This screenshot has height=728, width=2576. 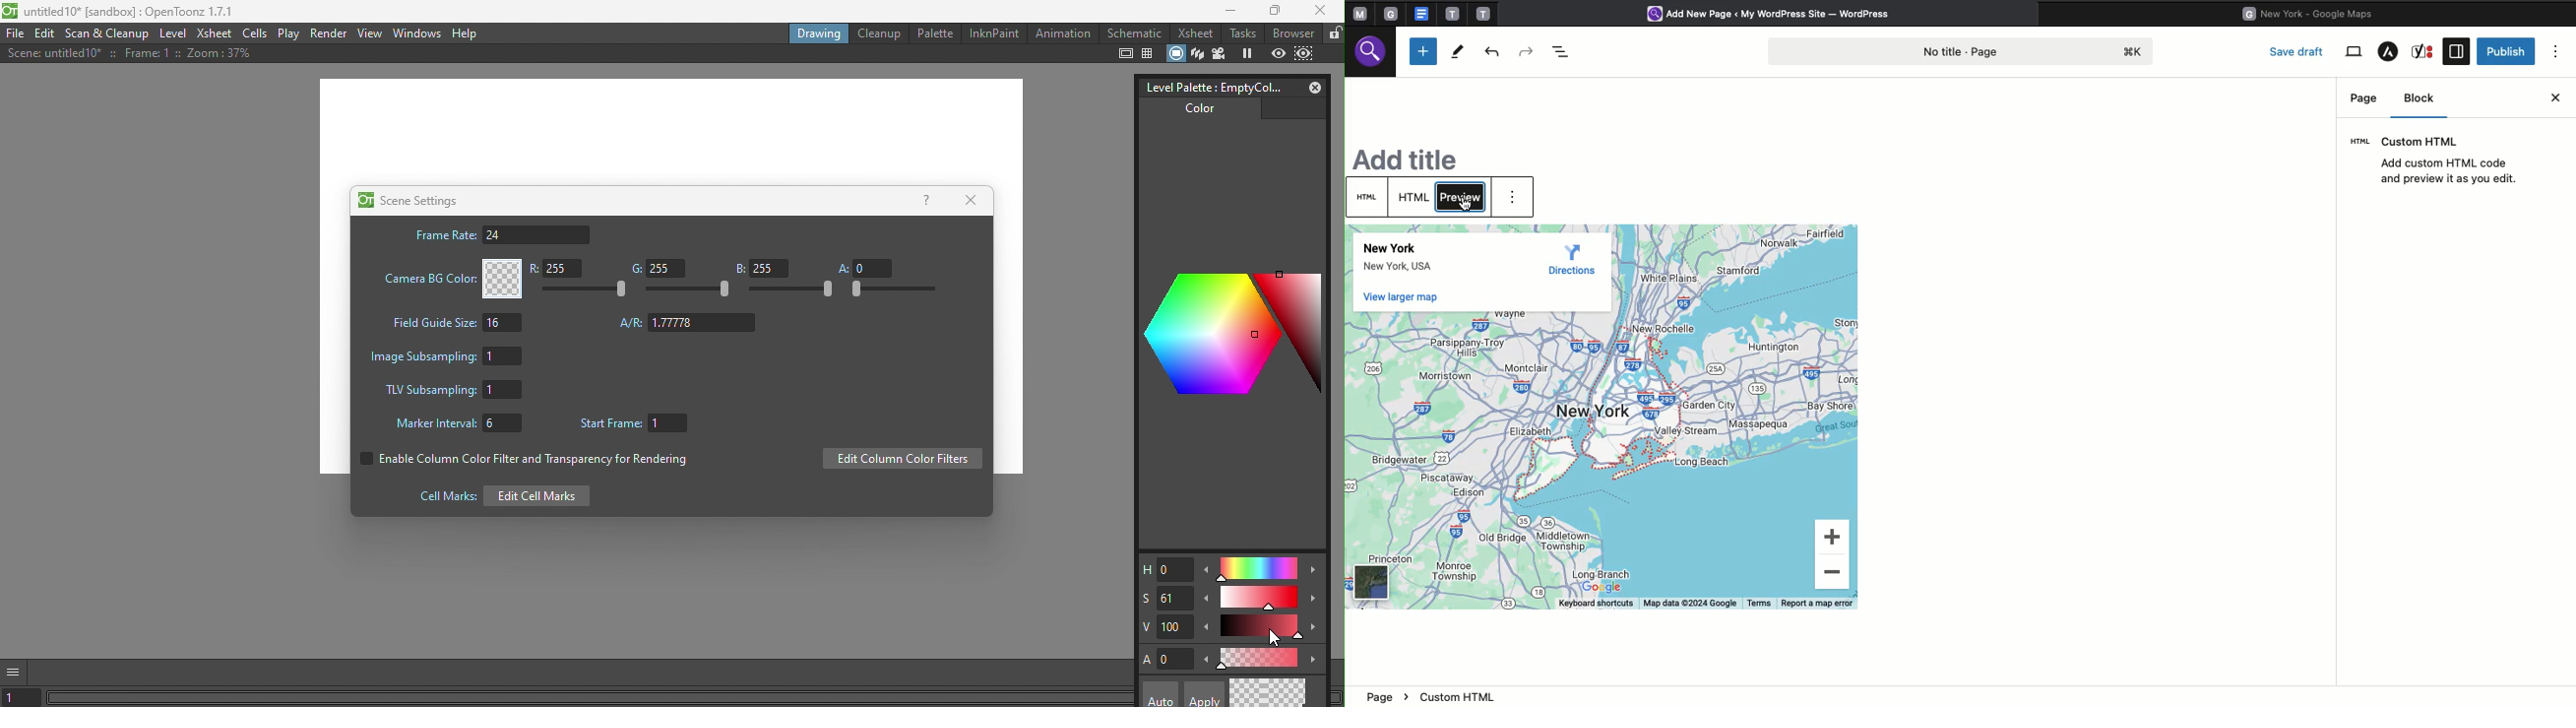 I want to click on Redo, so click(x=1528, y=49).